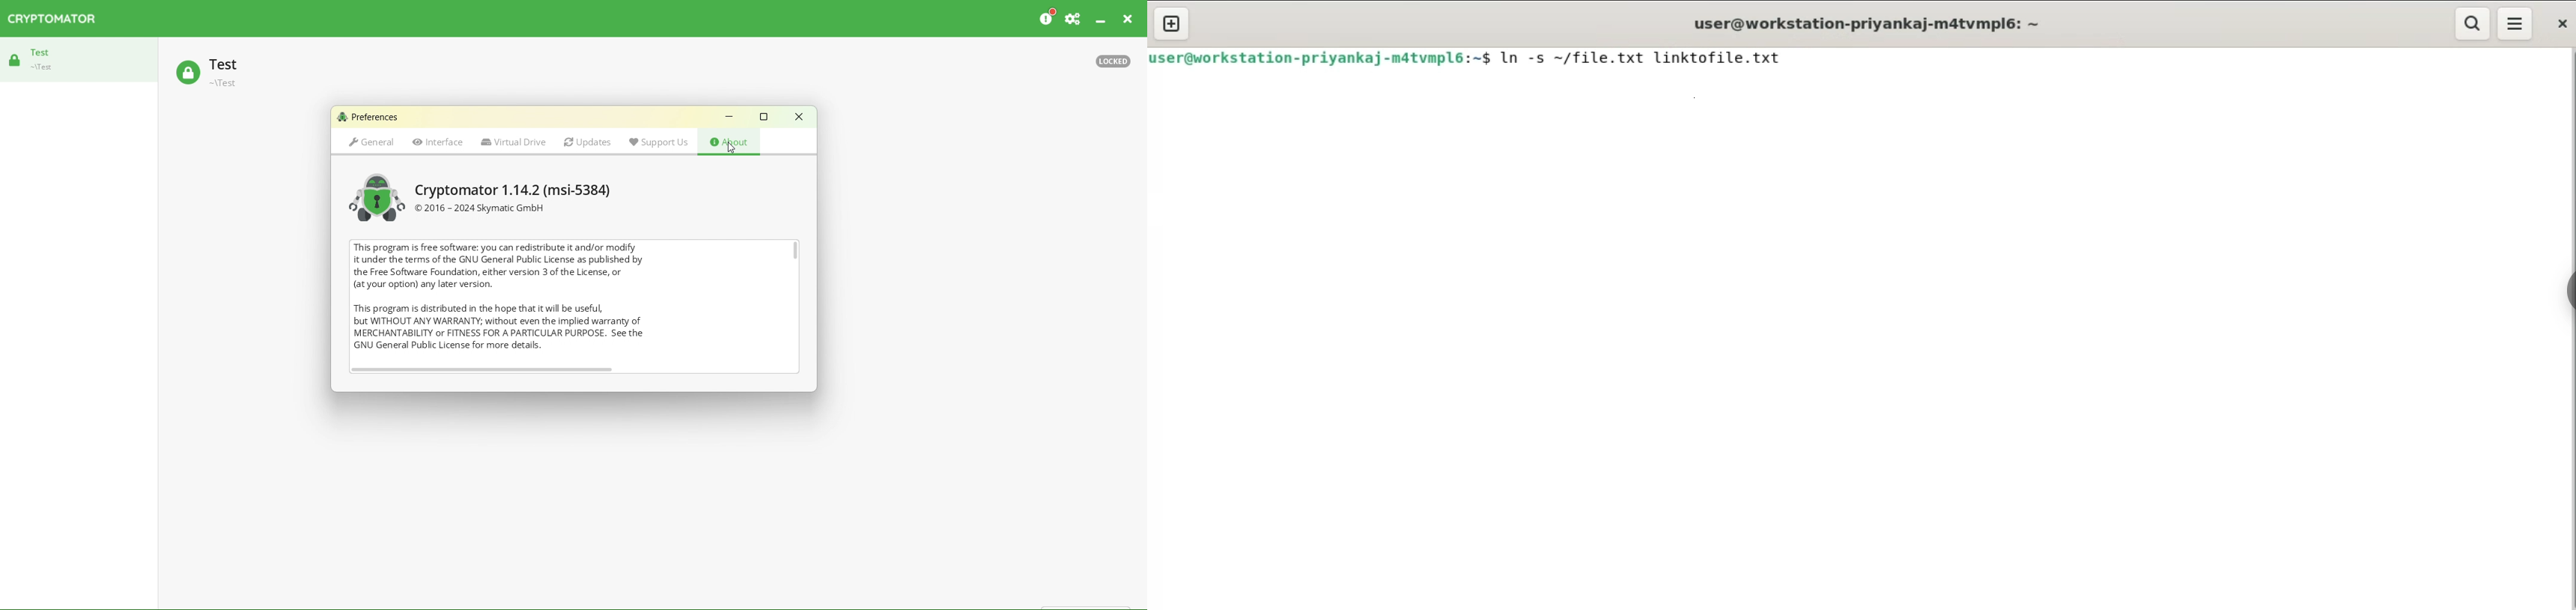  What do you see at coordinates (38, 59) in the screenshot?
I see `Test` at bounding box center [38, 59].